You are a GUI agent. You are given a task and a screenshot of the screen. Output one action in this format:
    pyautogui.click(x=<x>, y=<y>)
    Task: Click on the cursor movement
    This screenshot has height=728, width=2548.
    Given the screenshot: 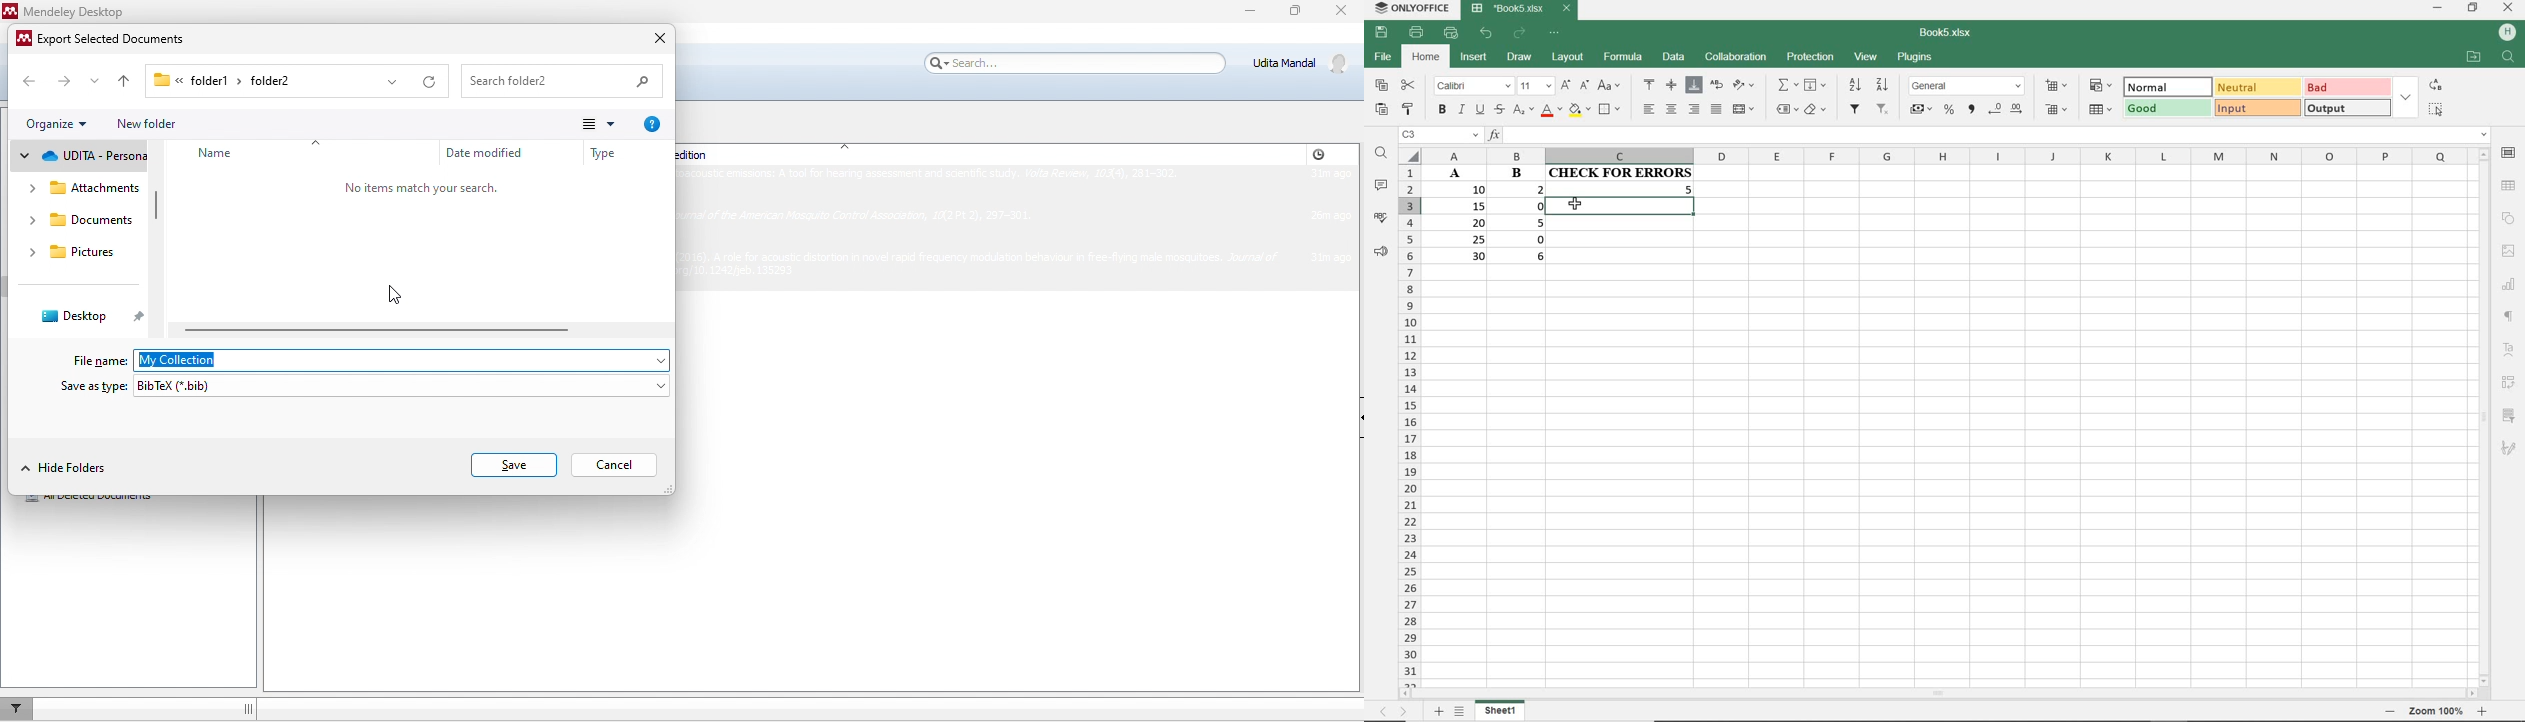 What is the action you would take?
    pyautogui.click(x=396, y=294)
    